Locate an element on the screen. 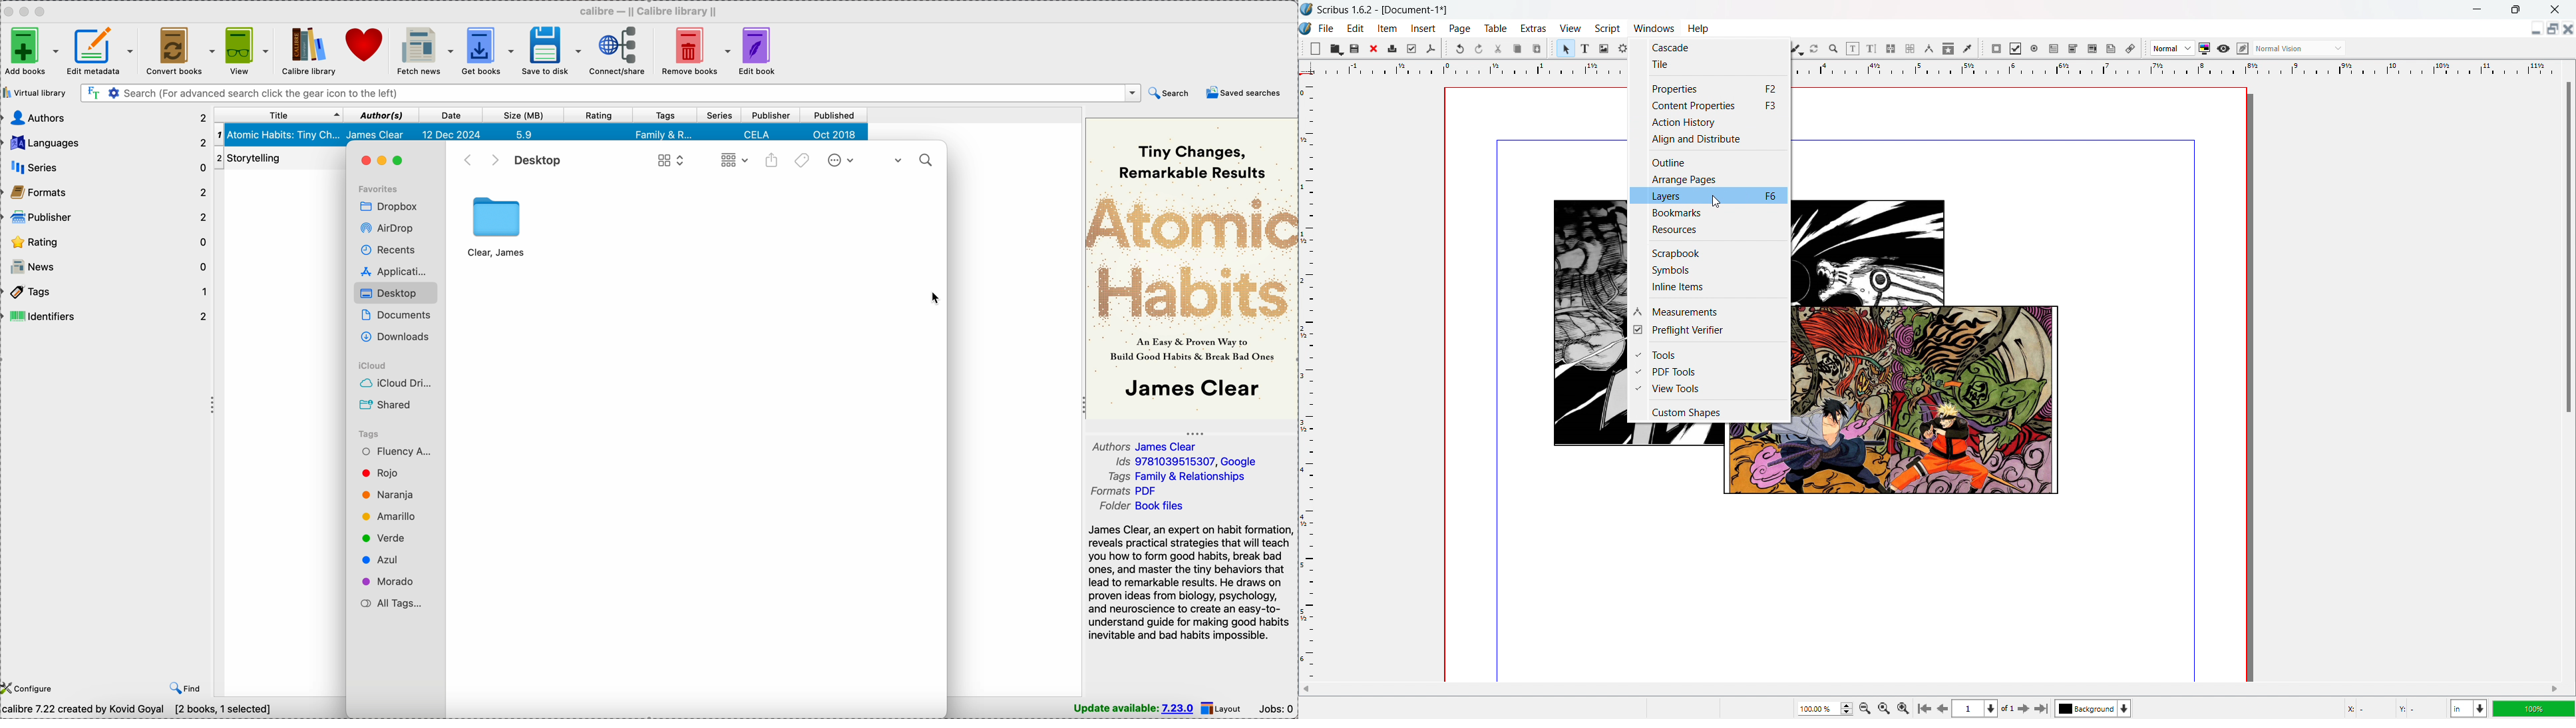 The height and width of the screenshot is (728, 2576). pdf combo box is located at coordinates (2074, 49).